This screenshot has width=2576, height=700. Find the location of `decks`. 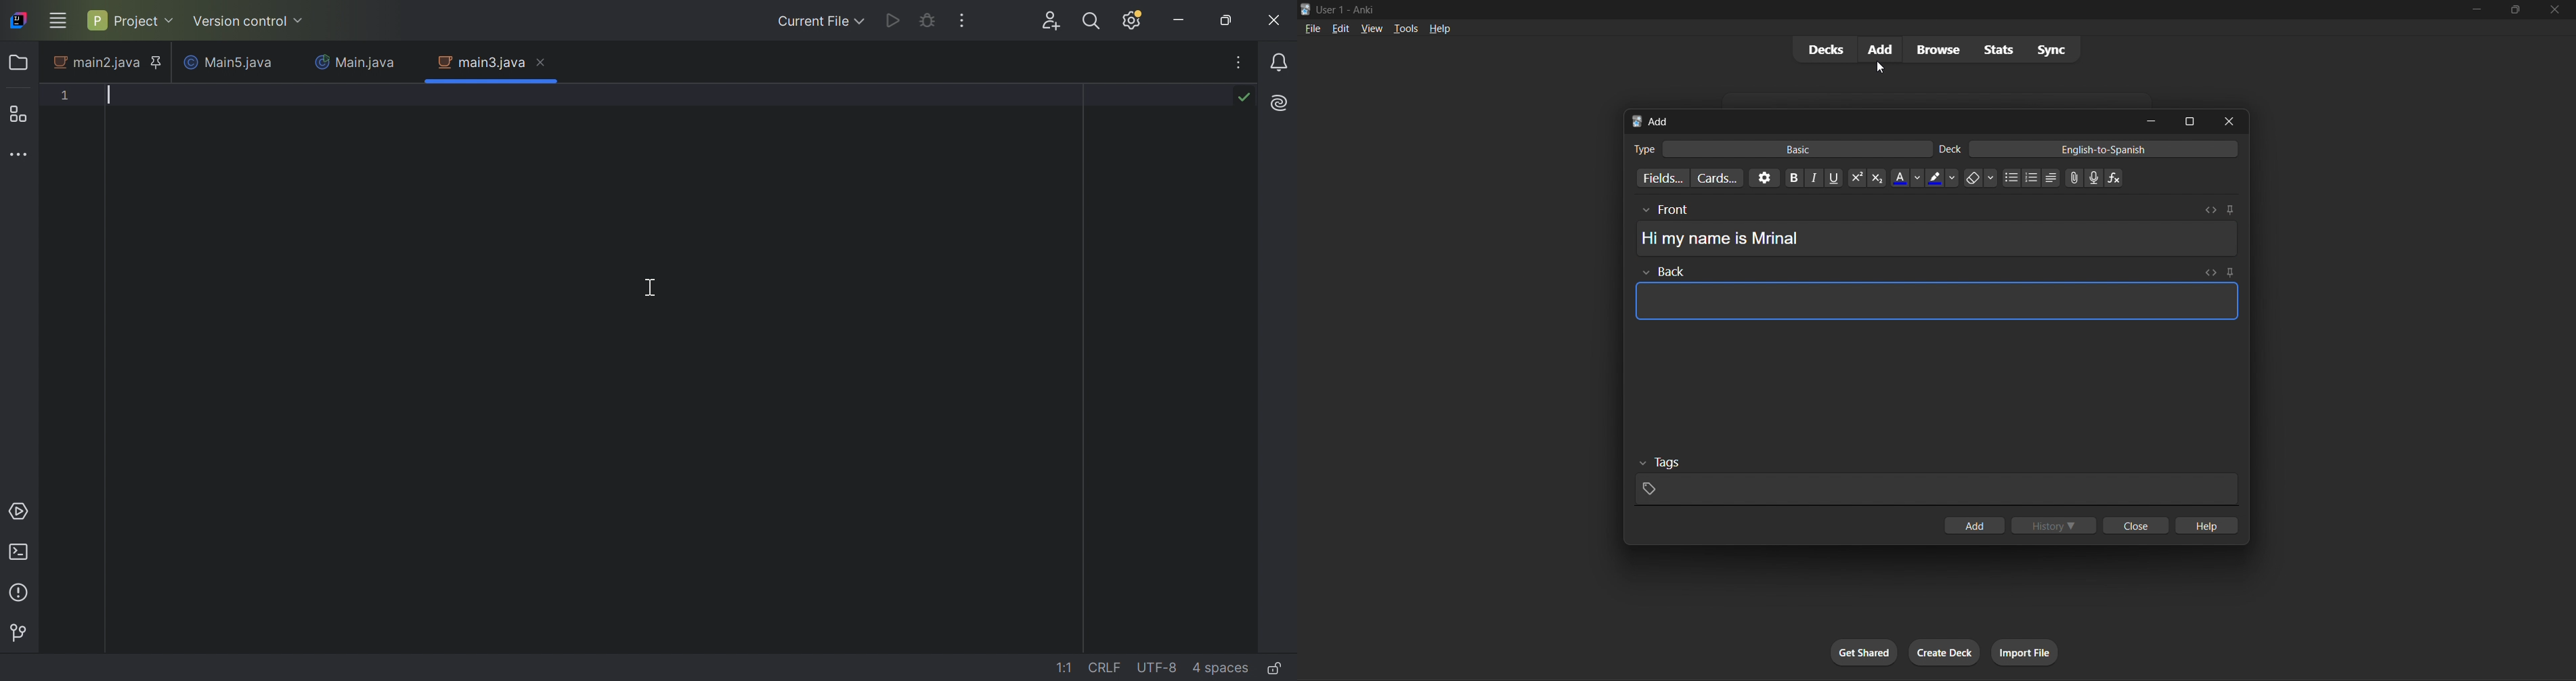

decks is located at coordinates (1824, 49).